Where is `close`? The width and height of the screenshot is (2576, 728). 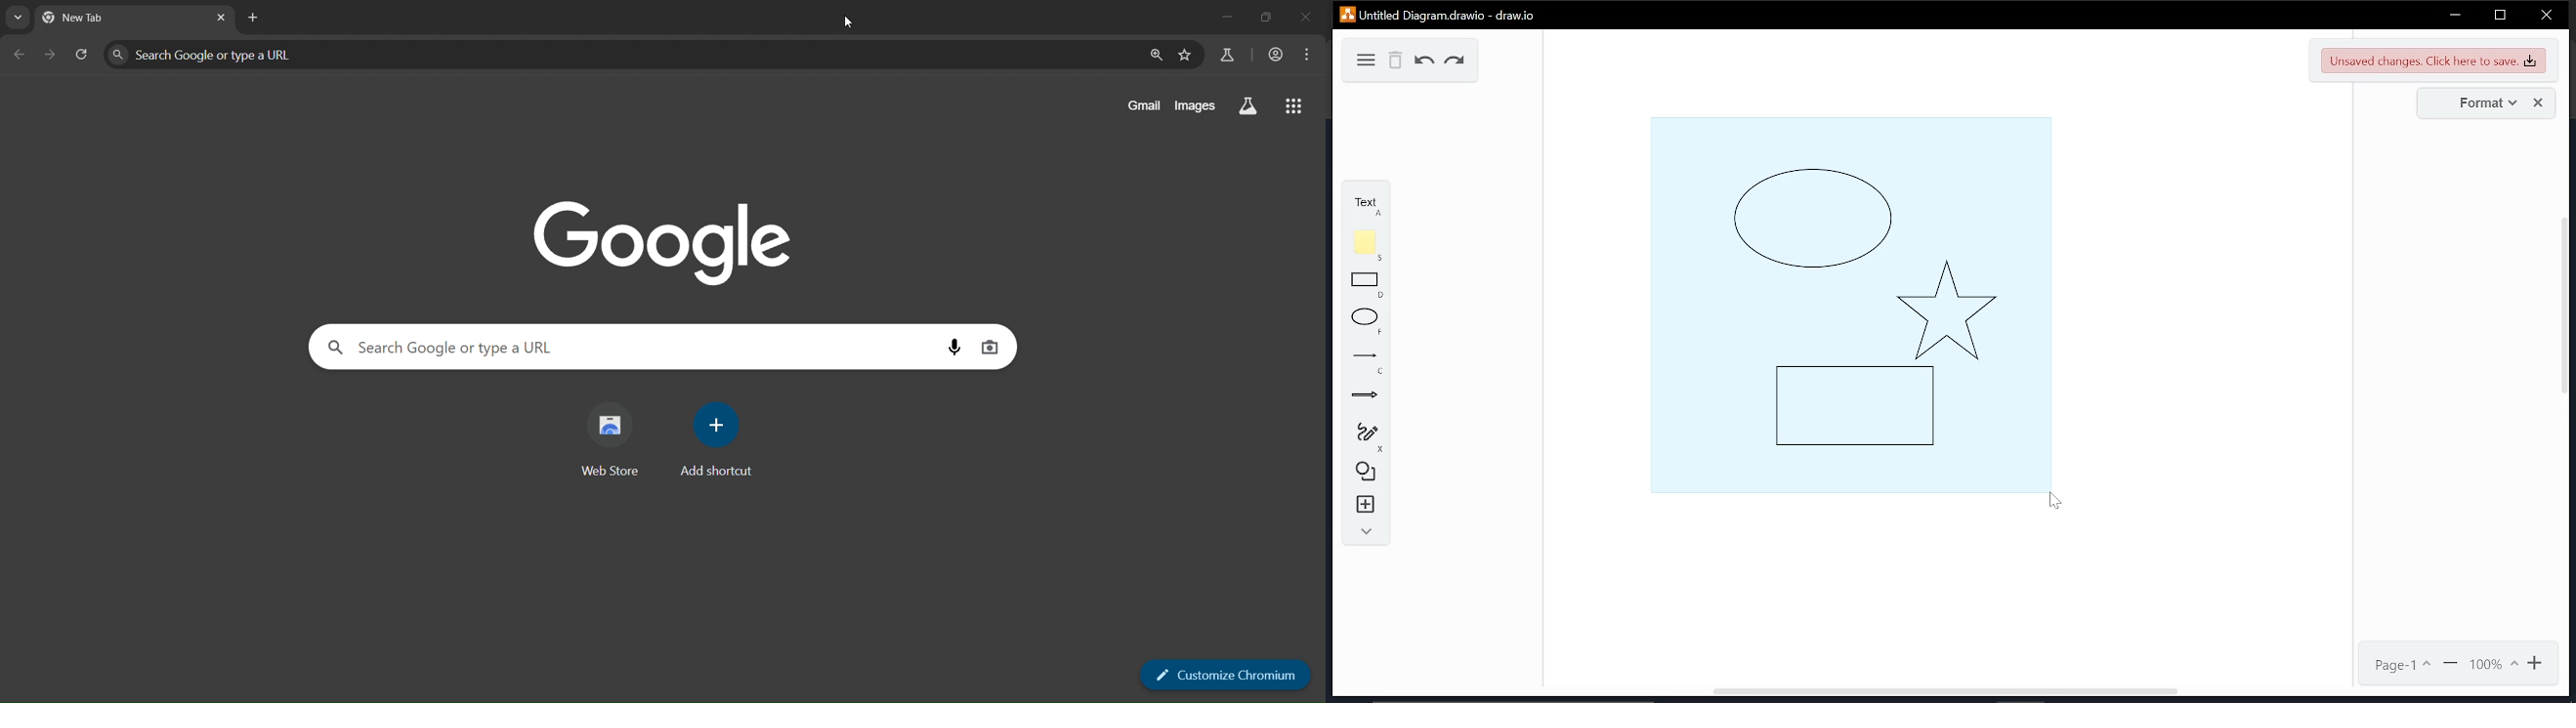
close is located at coordinates (2539, 103).